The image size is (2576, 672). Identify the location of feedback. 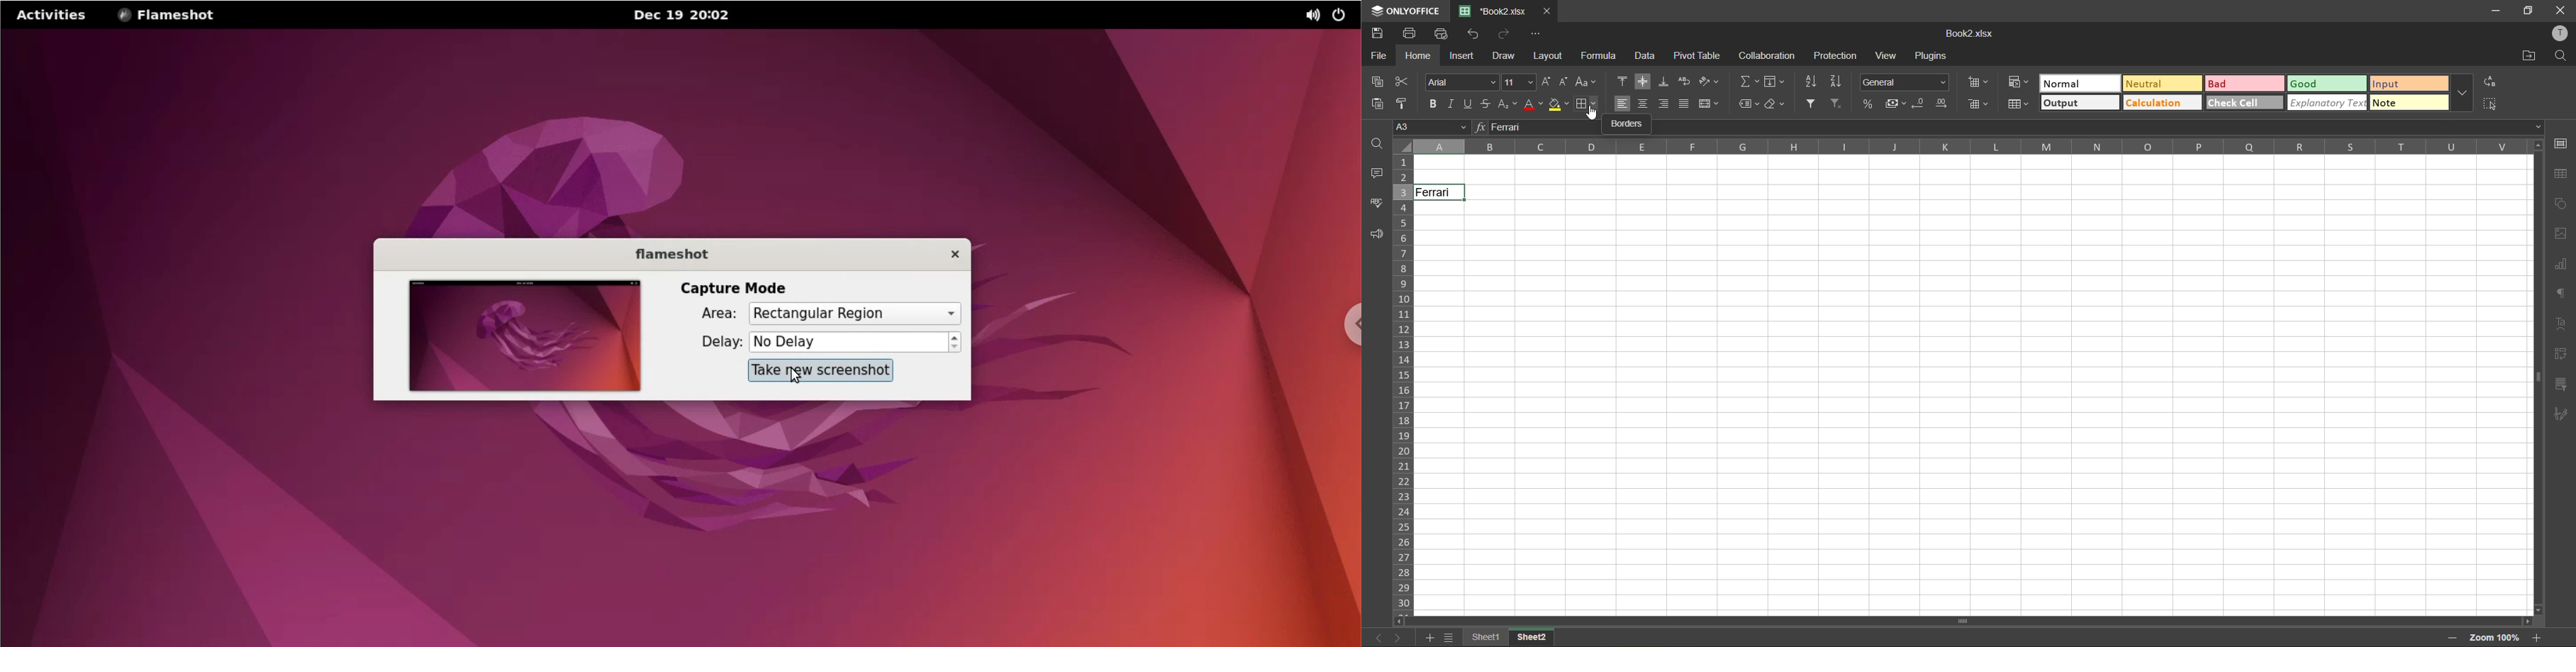
(1376, 235).